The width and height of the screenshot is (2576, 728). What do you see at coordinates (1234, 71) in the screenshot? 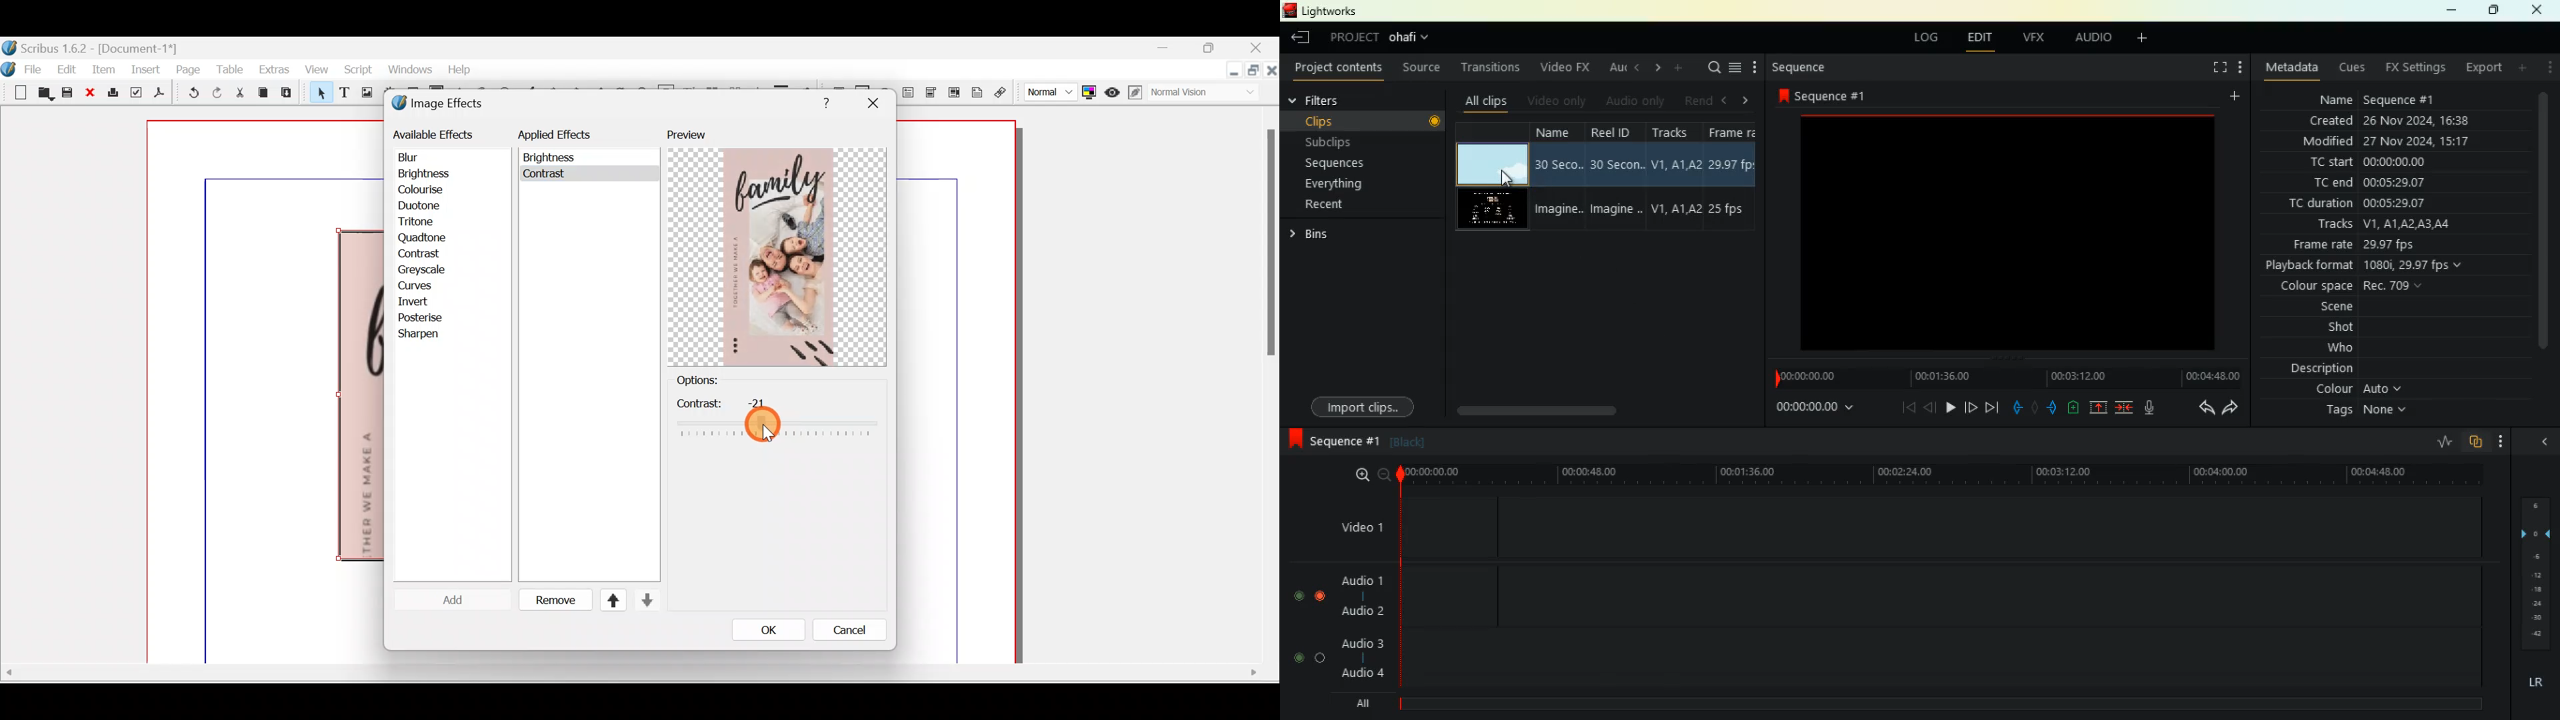
I see `Minimise` at bounding box center [1234, 71].